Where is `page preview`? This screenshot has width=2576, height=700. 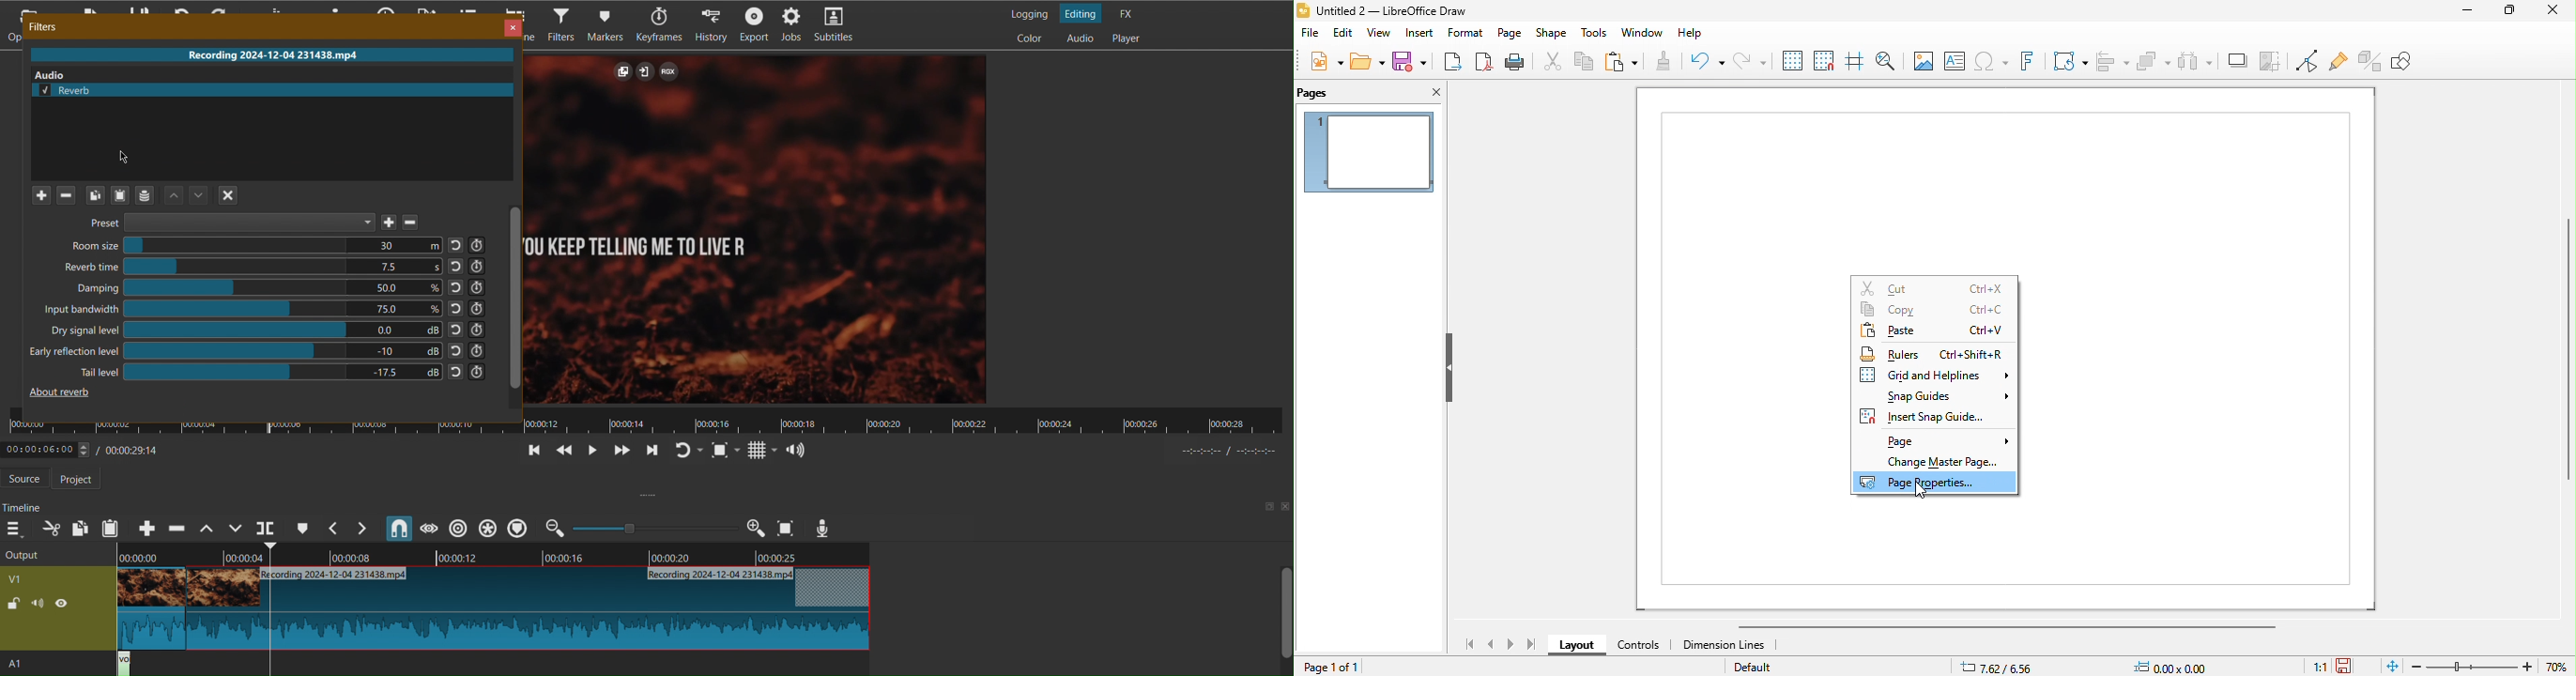
page preview is located at coordinates (1369, 152).